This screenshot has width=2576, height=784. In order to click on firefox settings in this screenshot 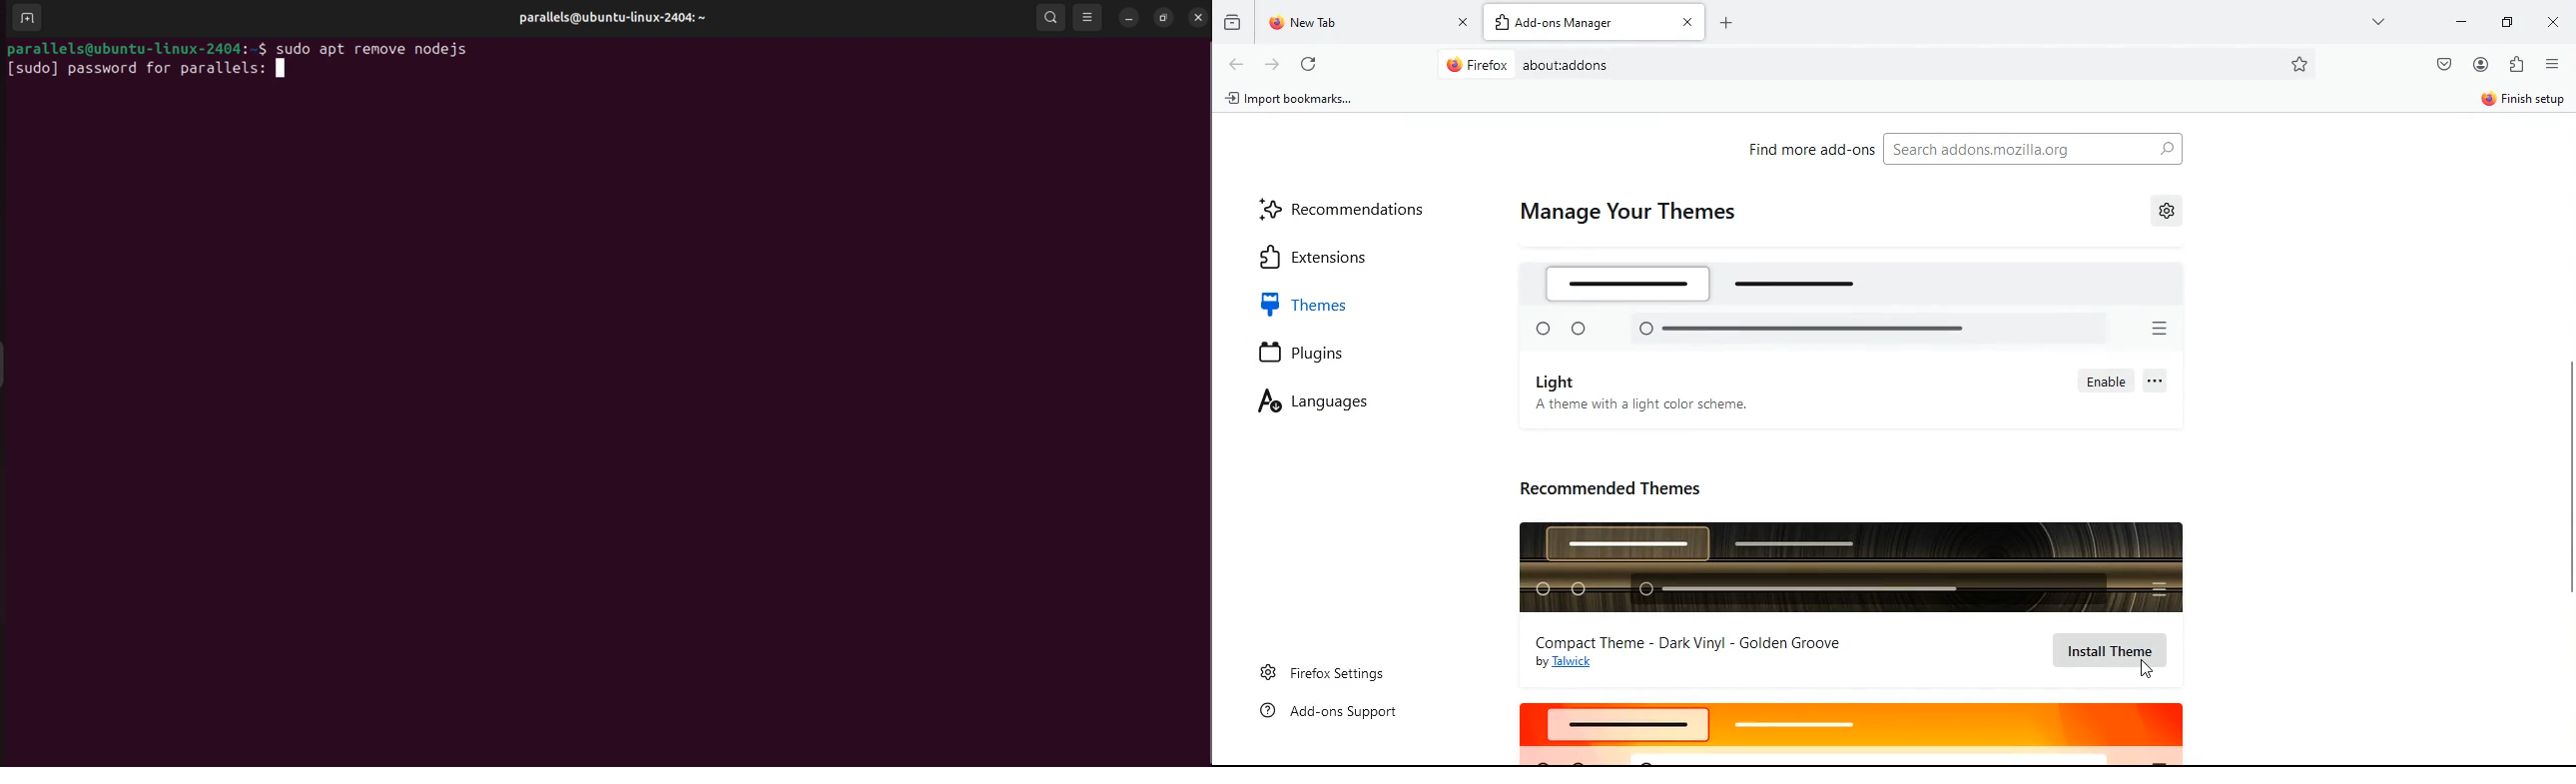, I will do `click(1326, 672)`.